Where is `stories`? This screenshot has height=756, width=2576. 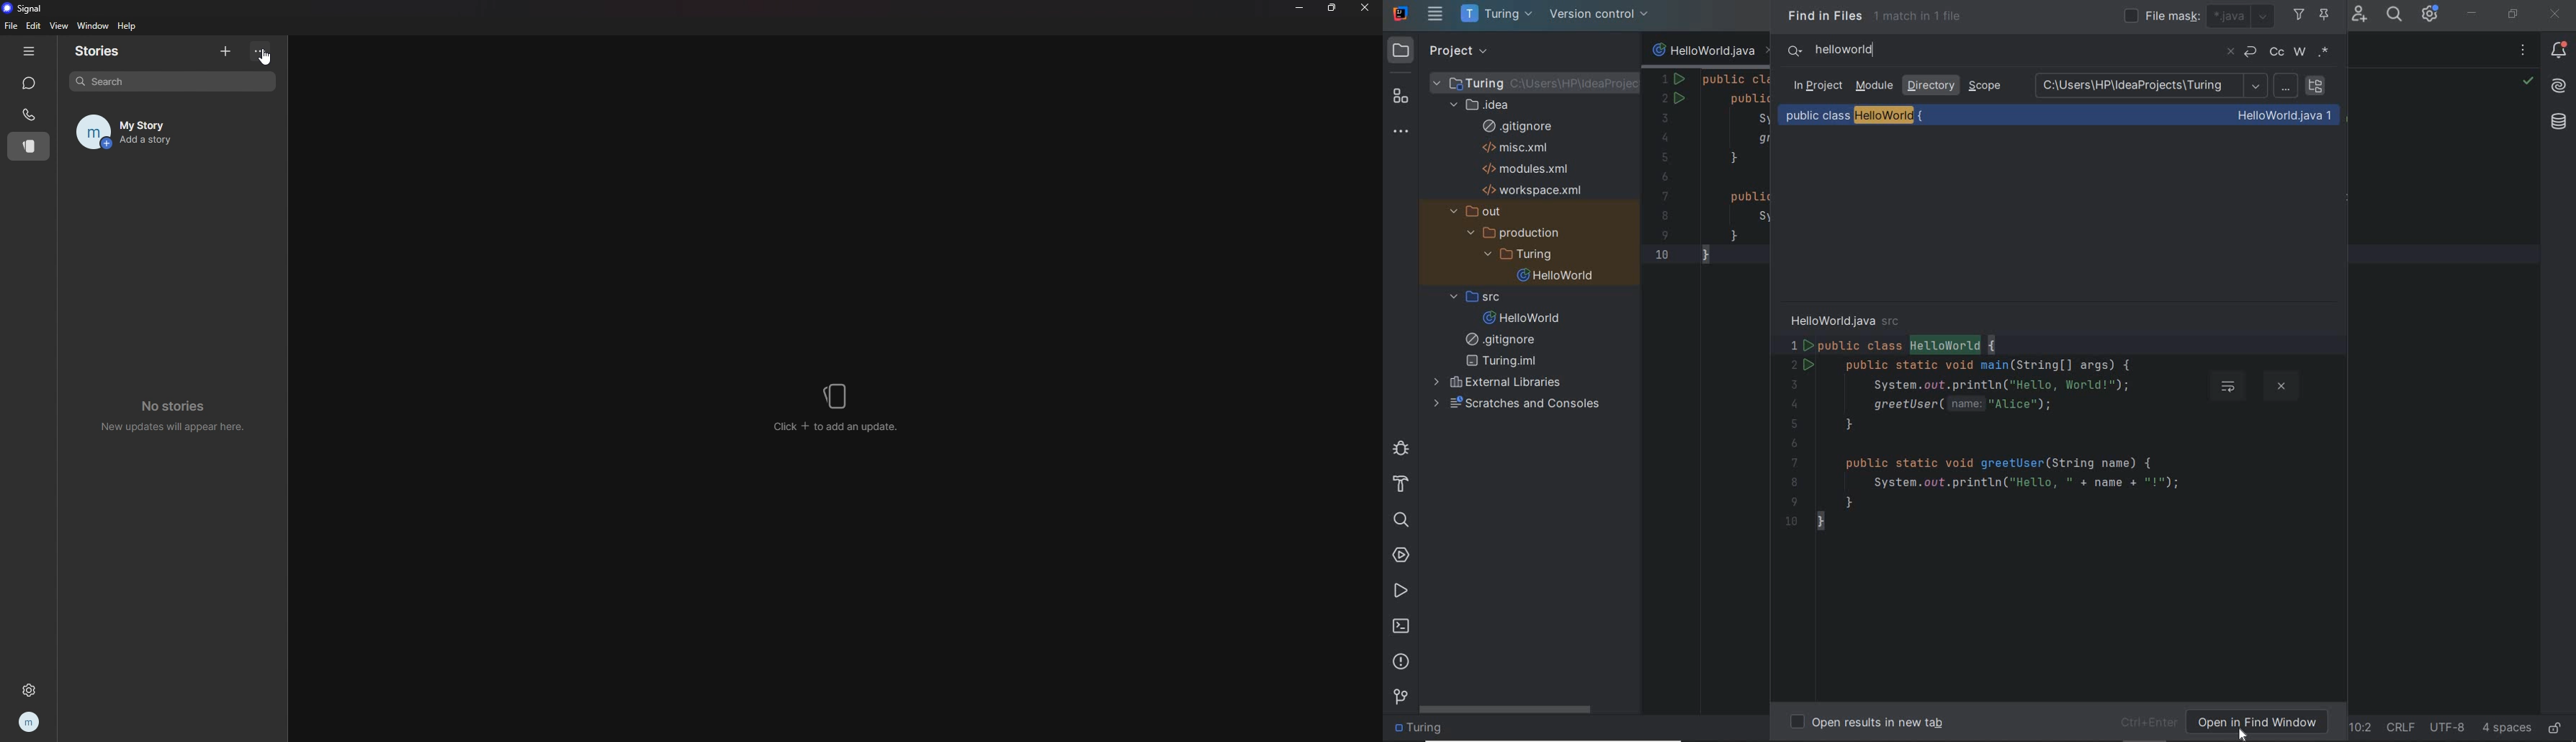 stories is located at coordinates (838, 396).